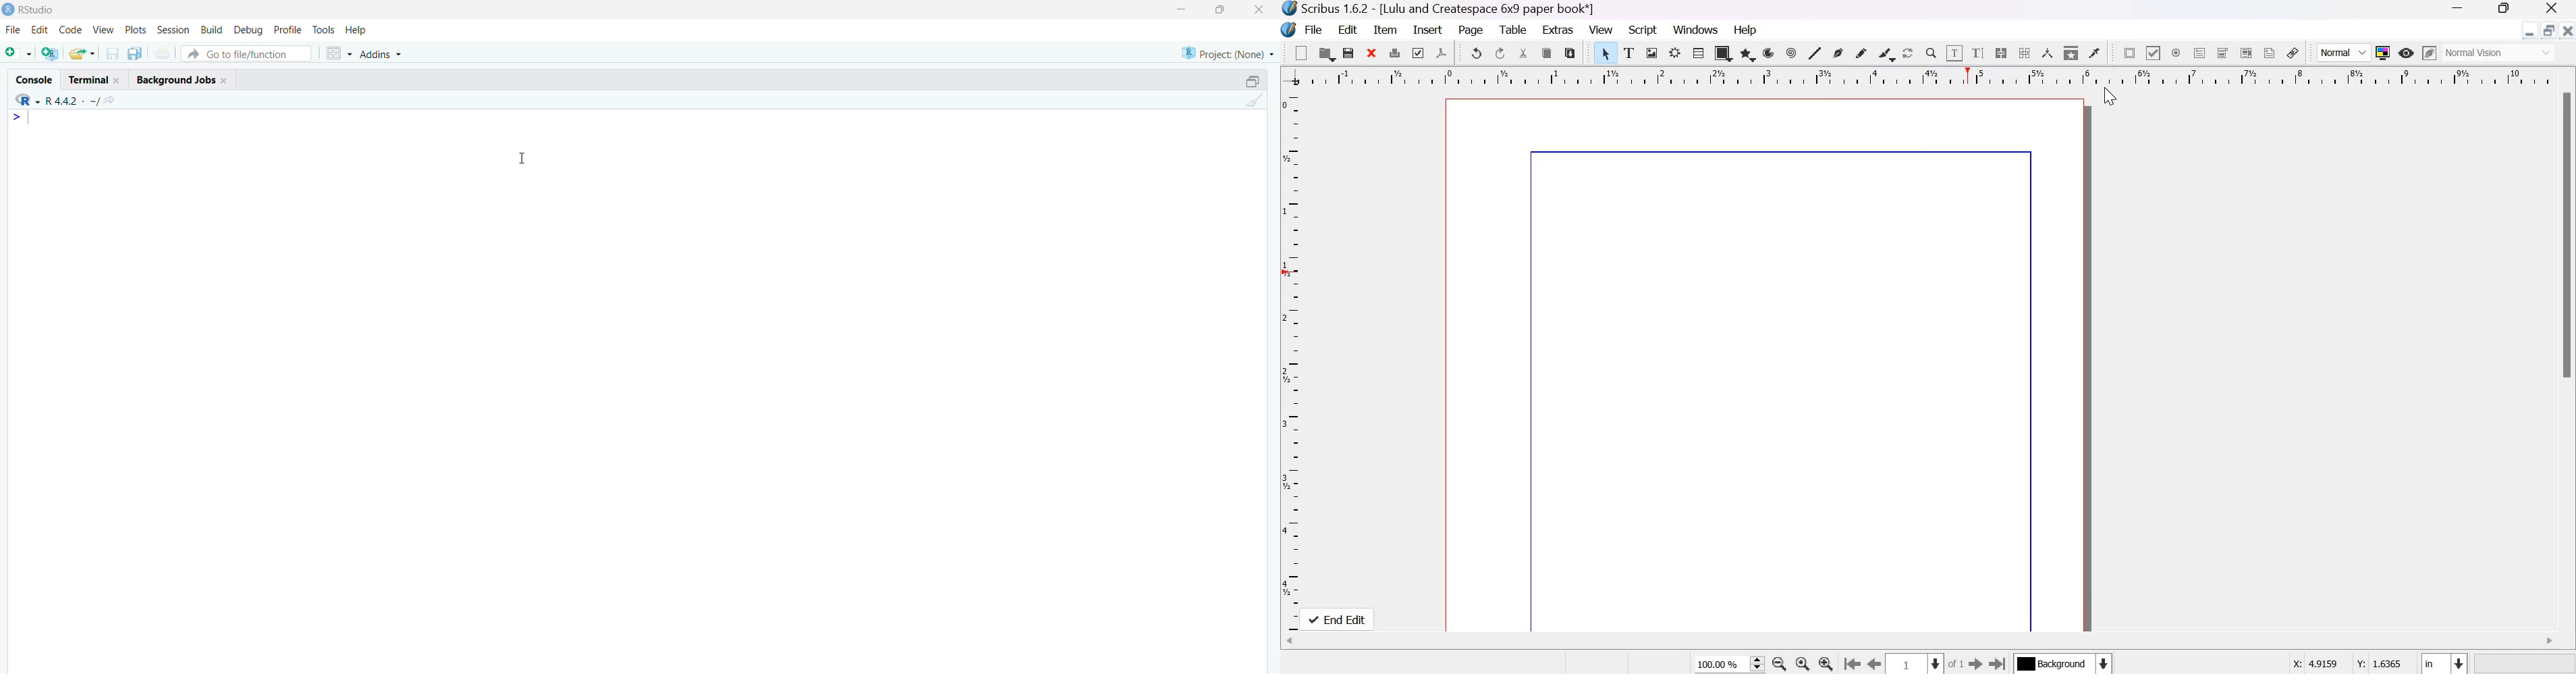 Image resolution: width=2576 pixels, height=700 pixels. I want to click on console, so click(33, 81).